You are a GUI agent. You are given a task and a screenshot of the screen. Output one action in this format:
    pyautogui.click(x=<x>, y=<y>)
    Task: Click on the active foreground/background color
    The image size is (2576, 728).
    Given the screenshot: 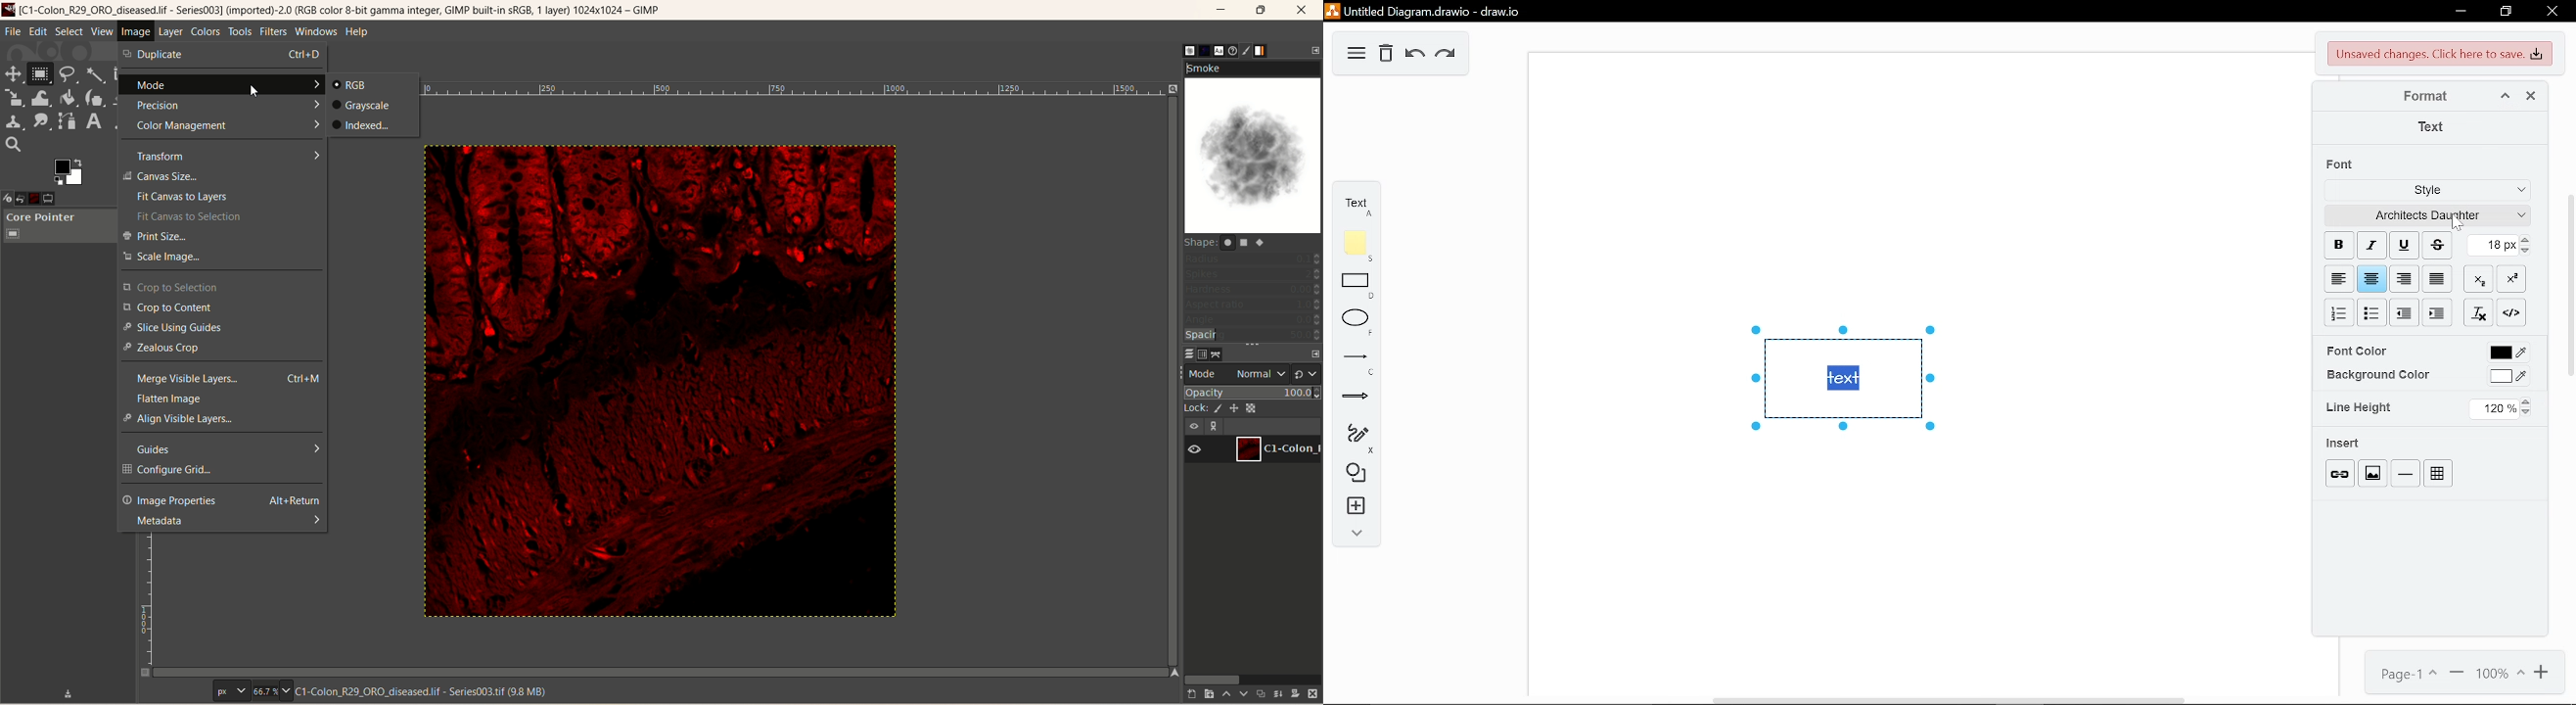 What is the action you would take?
    pyautogui.click(x=69, y=172)
    